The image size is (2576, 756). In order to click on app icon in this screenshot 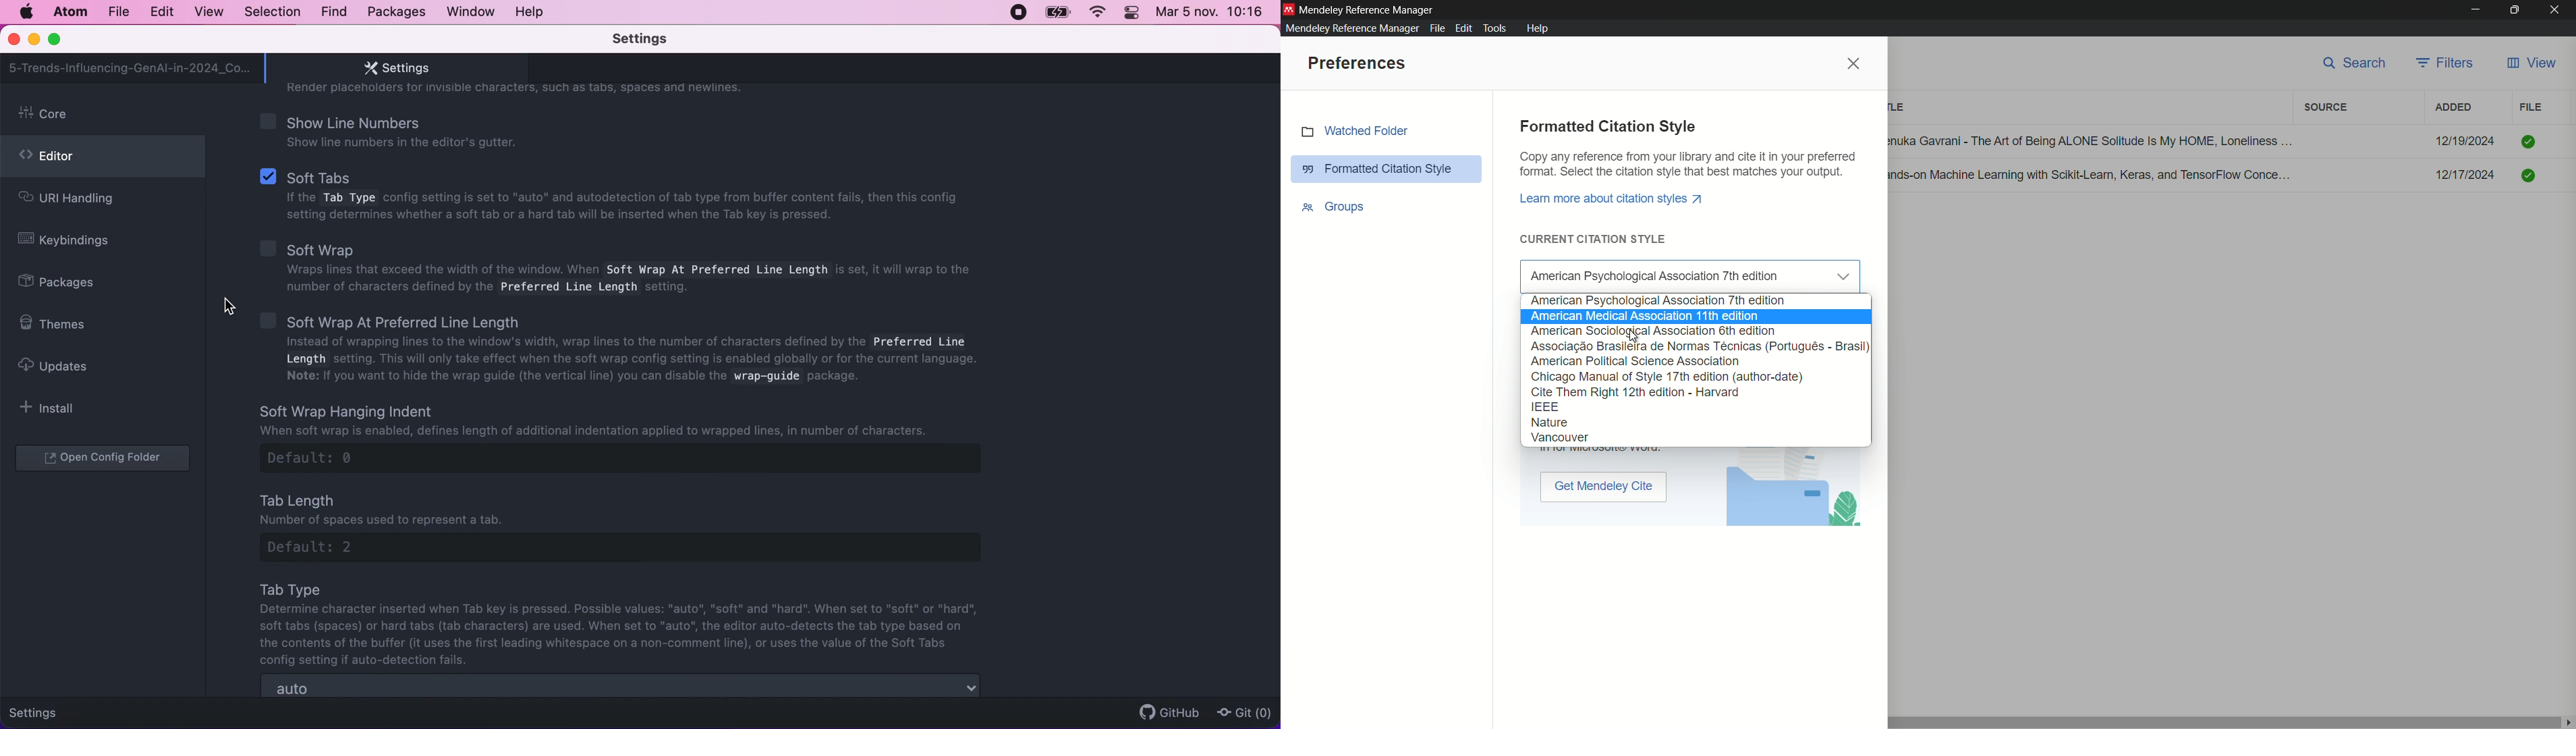, I will do `click(1289, 9)`.